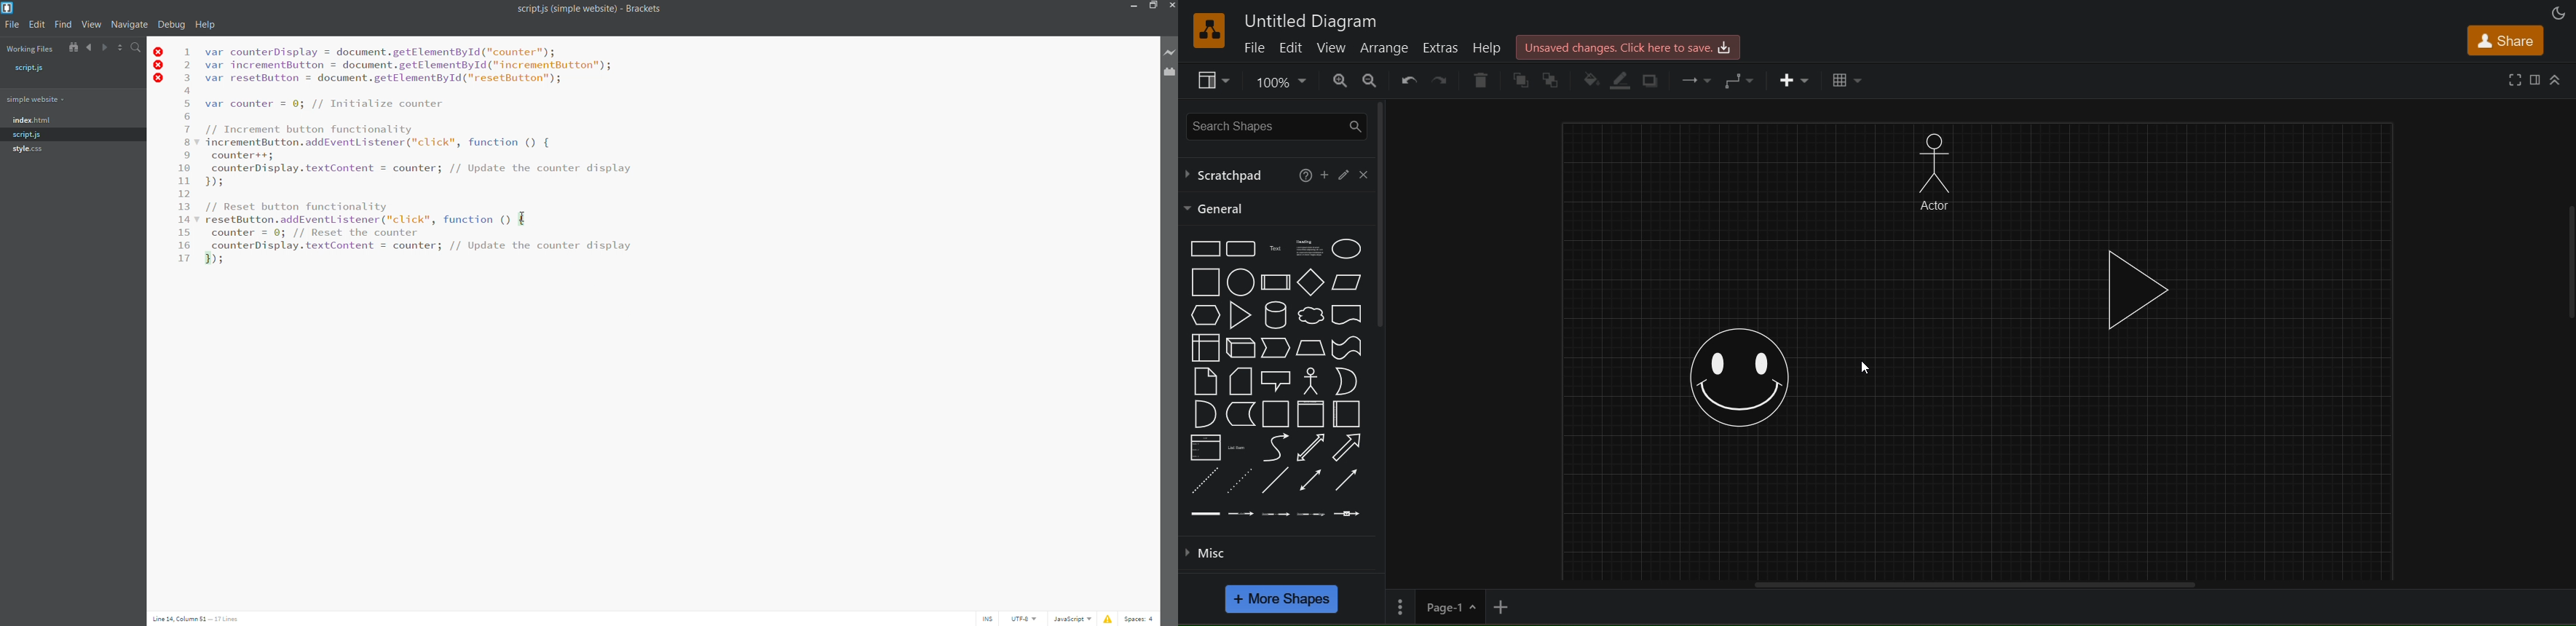 The image size is (2576, 644). What do you see at coordinates (63, 25) in the screenshot?
I see `find` at bounding box center [63, 25].